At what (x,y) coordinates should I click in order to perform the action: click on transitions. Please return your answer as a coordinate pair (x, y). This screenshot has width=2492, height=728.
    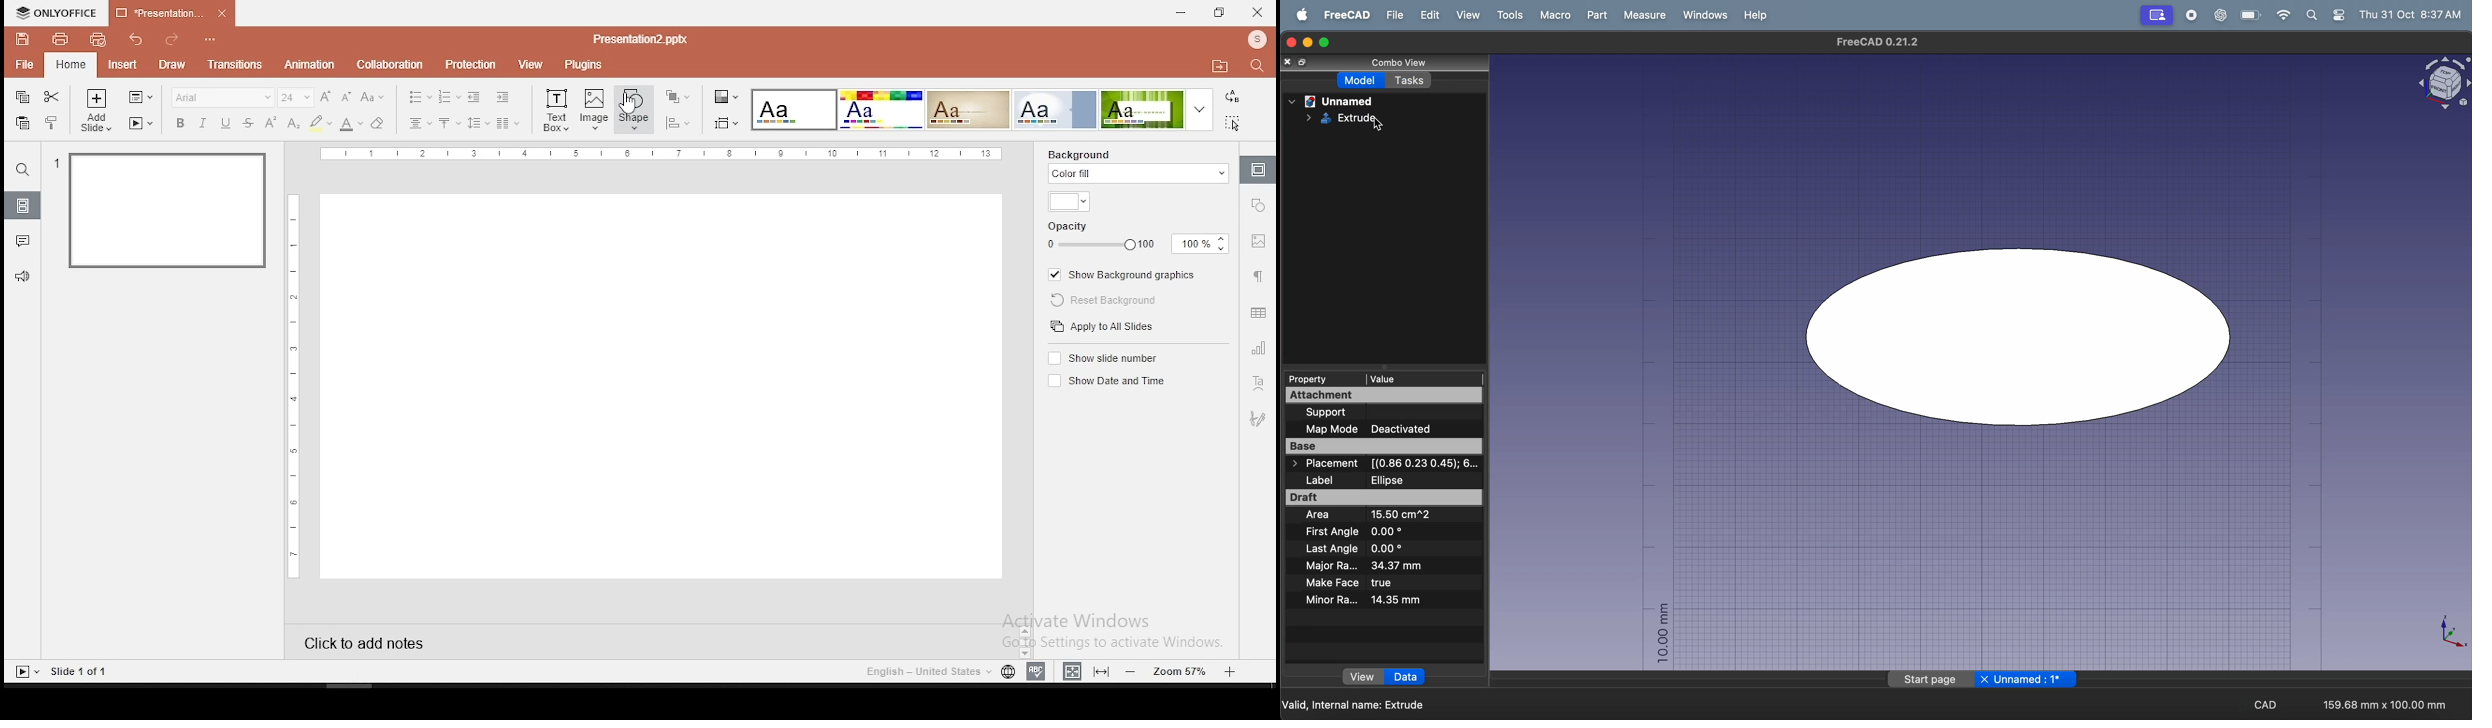
    Looking at the image, I should click on (235, 67).